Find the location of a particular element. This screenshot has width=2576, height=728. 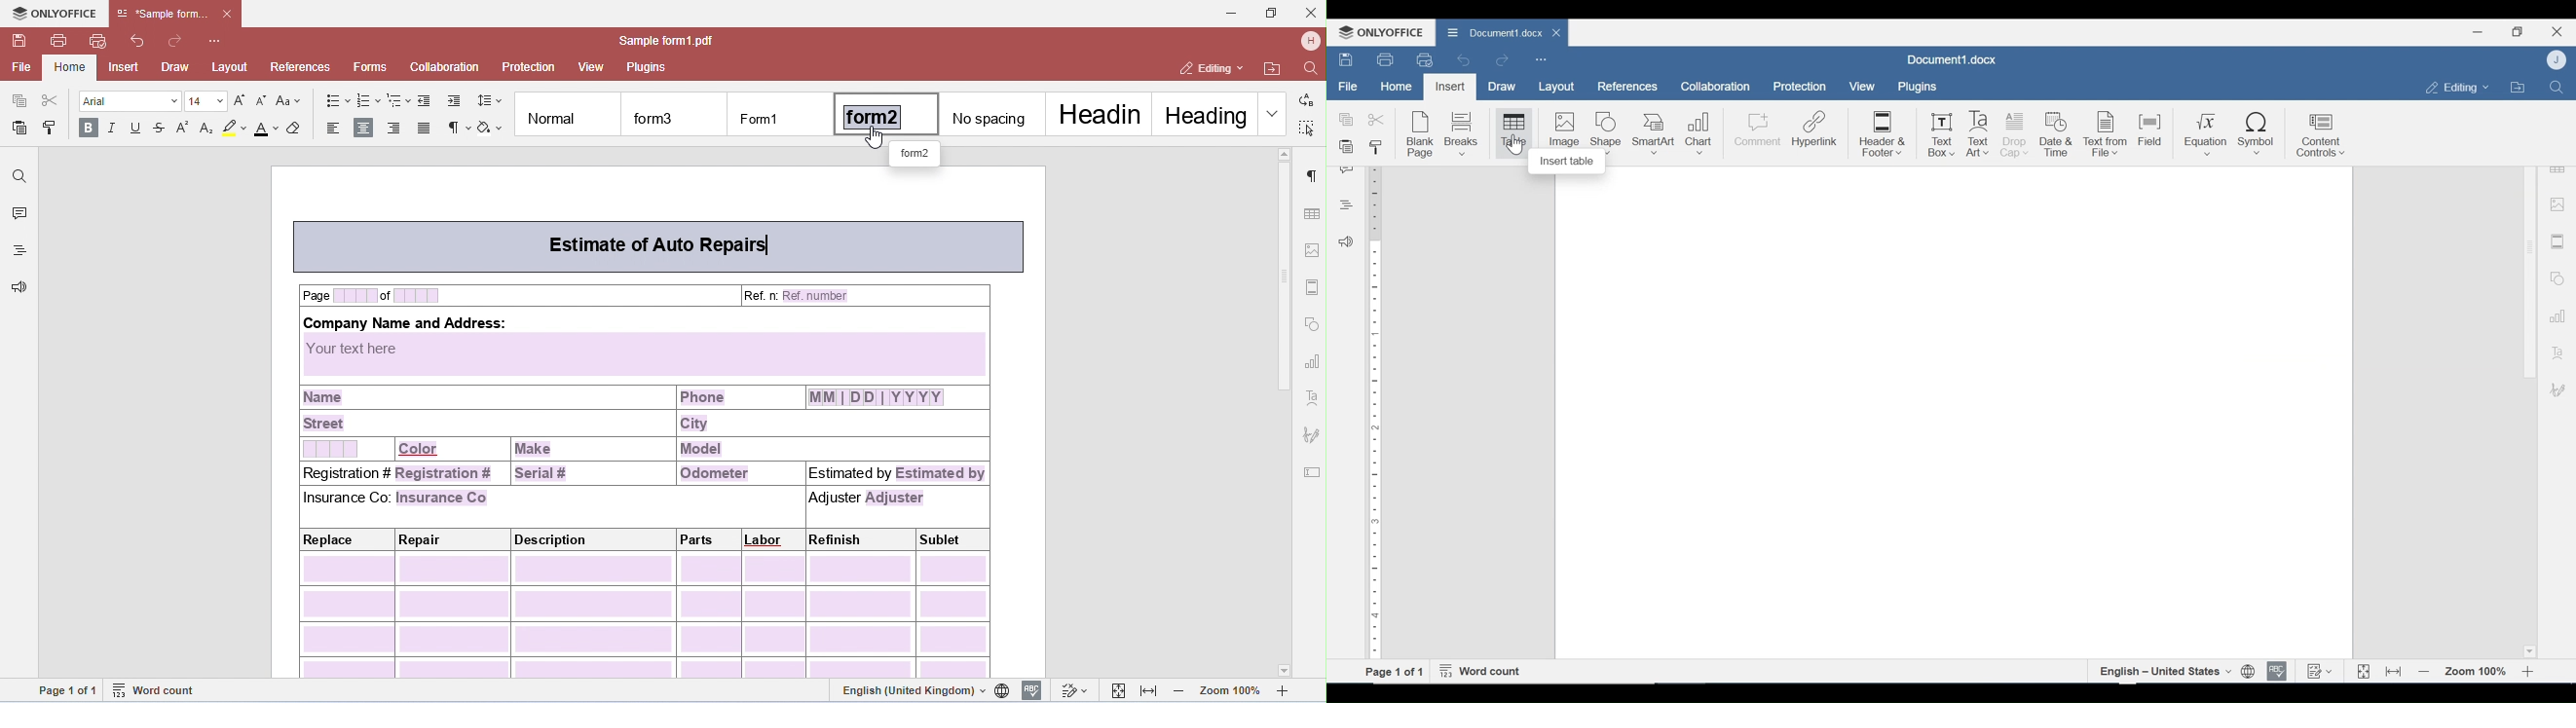

Chart is located at coordinates (1700, 134).